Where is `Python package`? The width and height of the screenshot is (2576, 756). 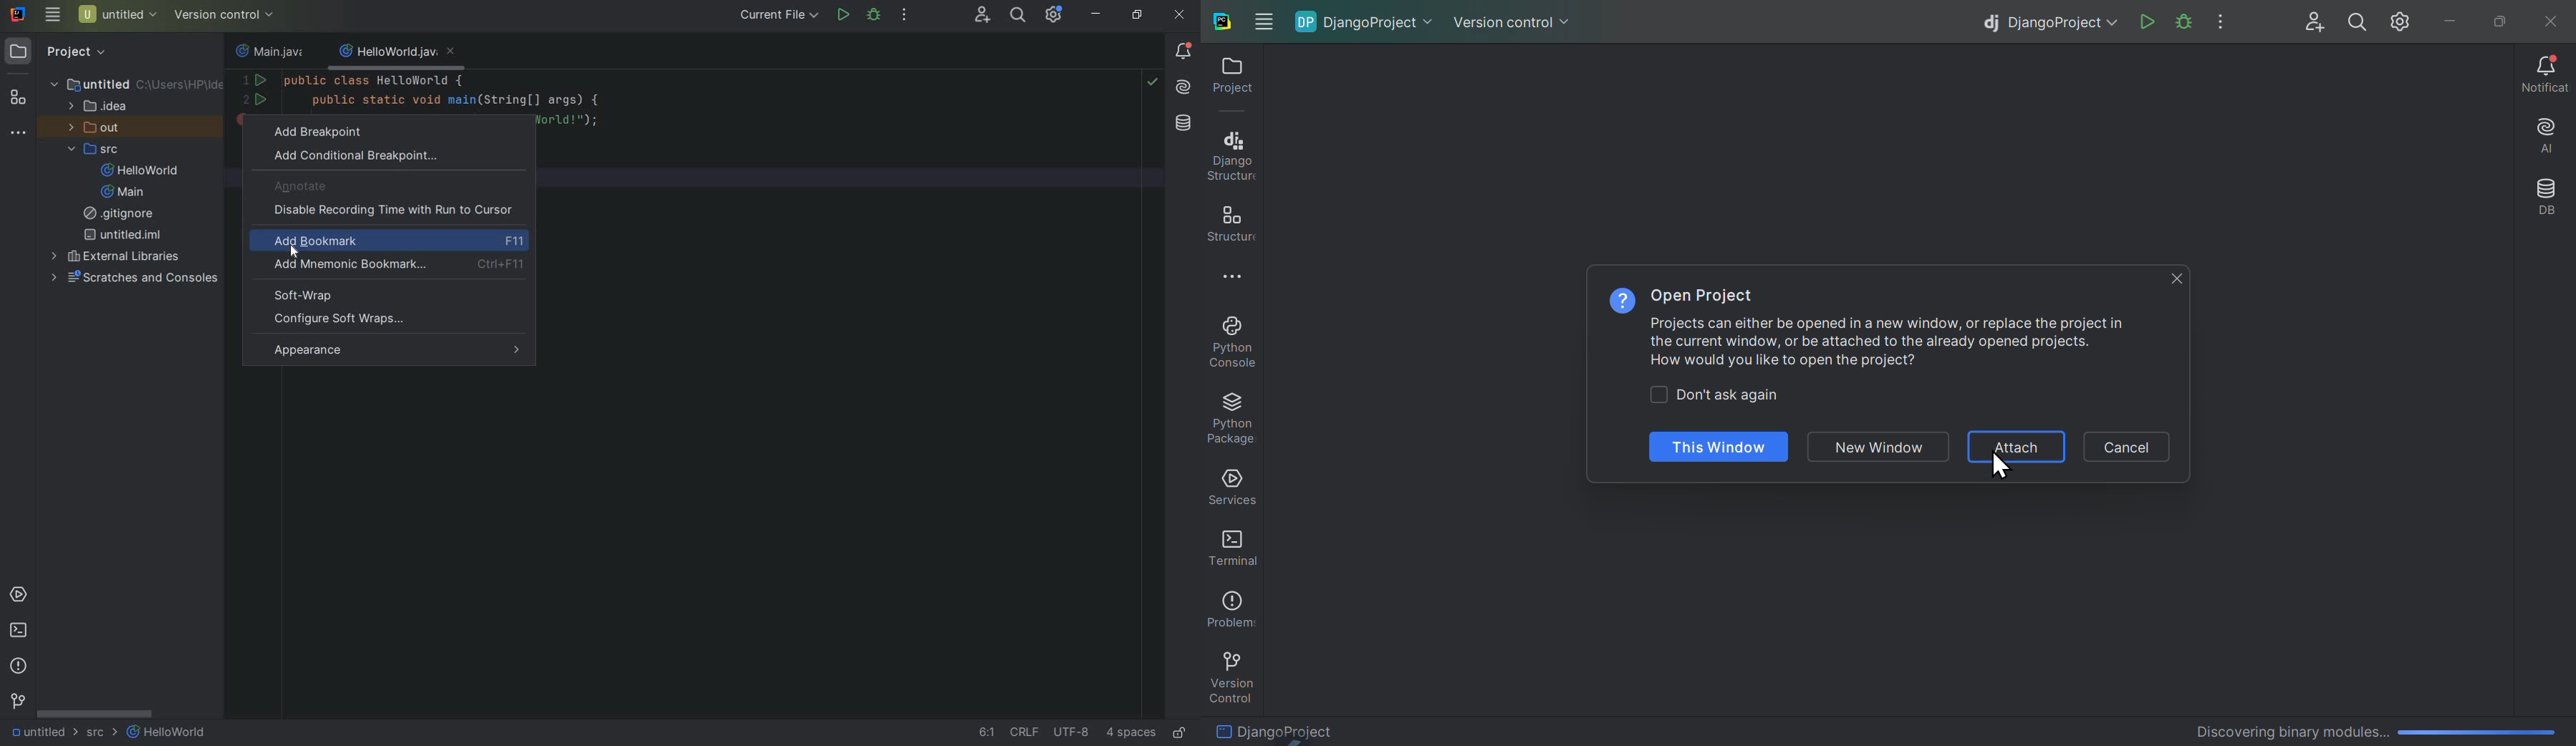 Python package is located at coordinates (1236, 420).